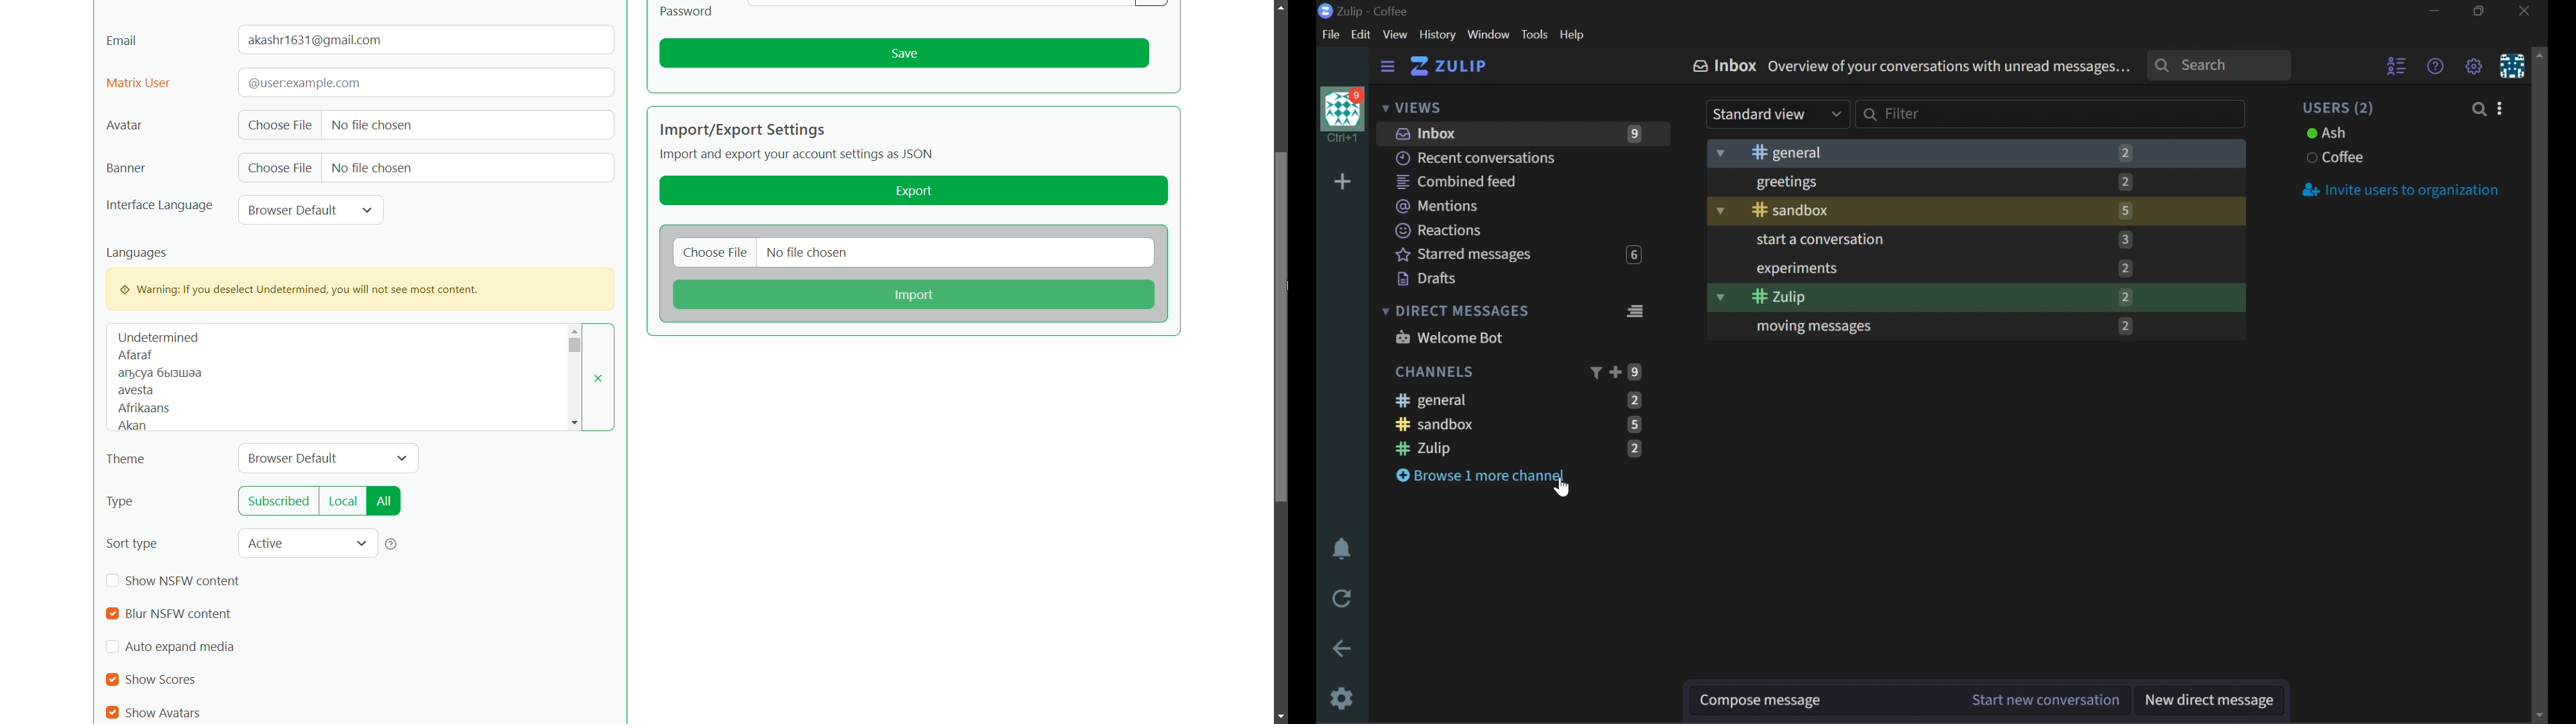 This screenshot has width=2576, height=728. What do you see at coordinates (1449, 67) in the screenshot?
I see `ZULIP` at bounding box center [1449, 67].